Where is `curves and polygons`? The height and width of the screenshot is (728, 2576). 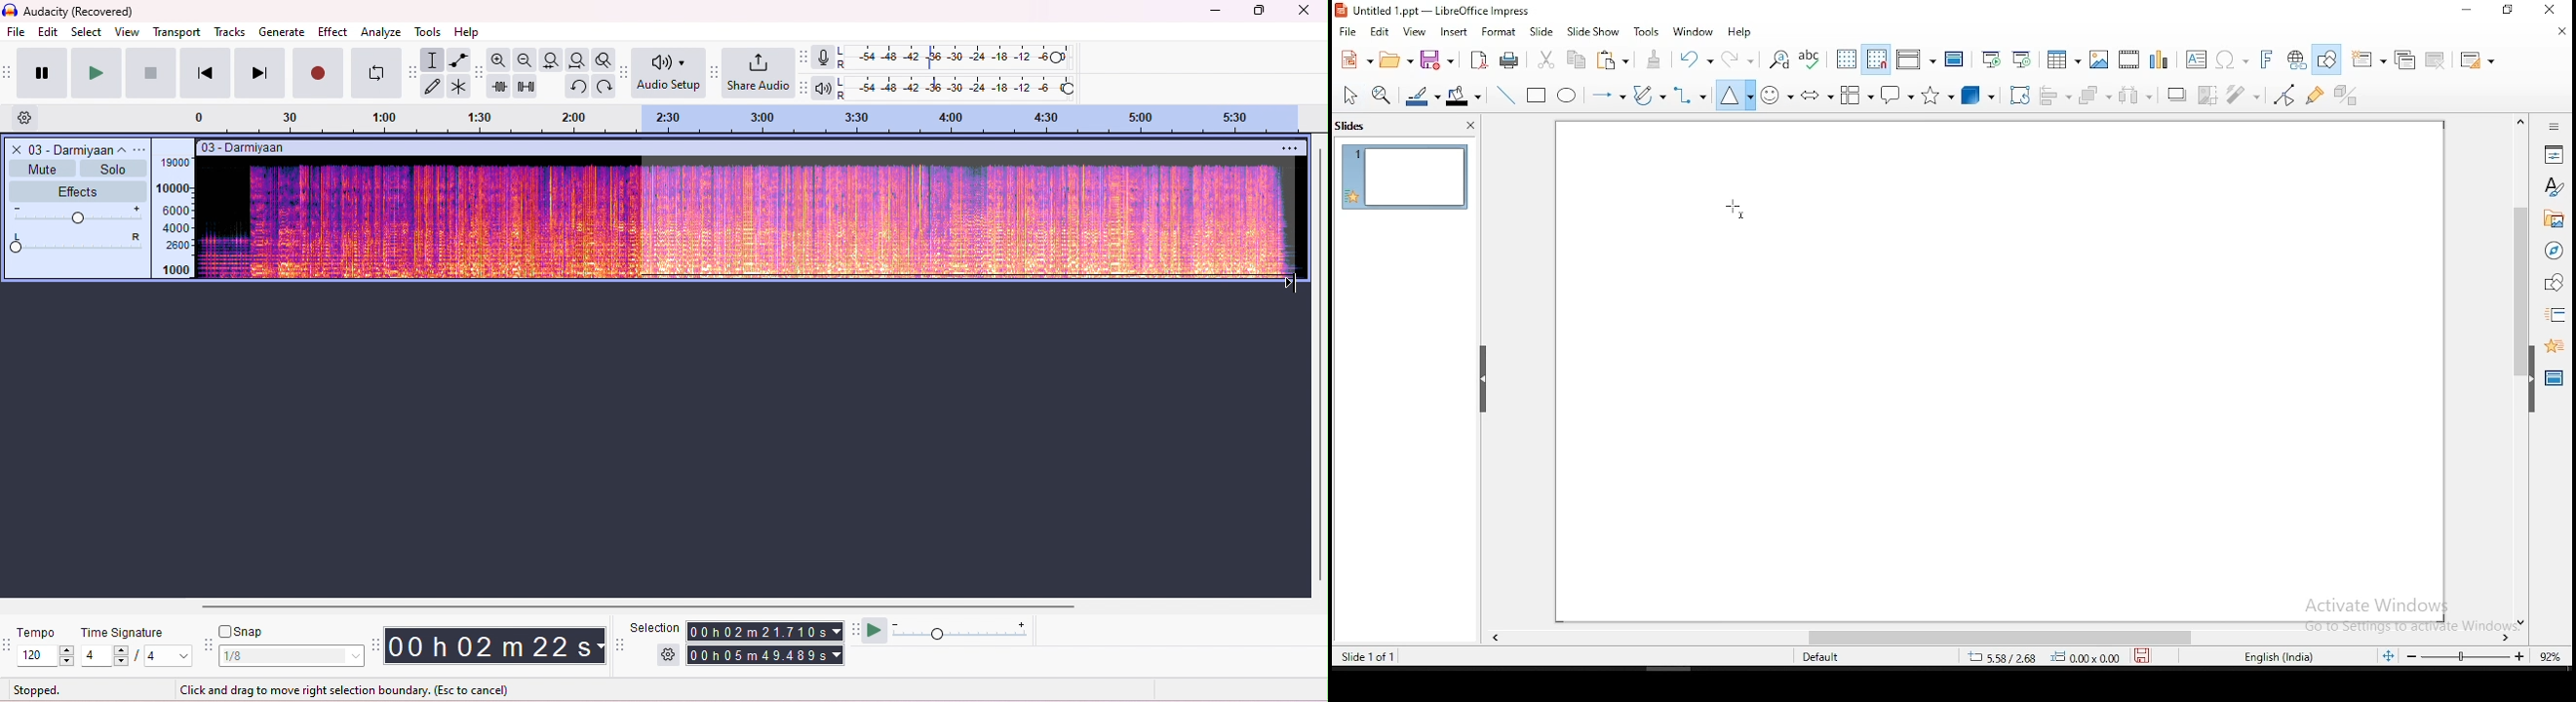
curves and polygons is located at coordinates (1649, 97).